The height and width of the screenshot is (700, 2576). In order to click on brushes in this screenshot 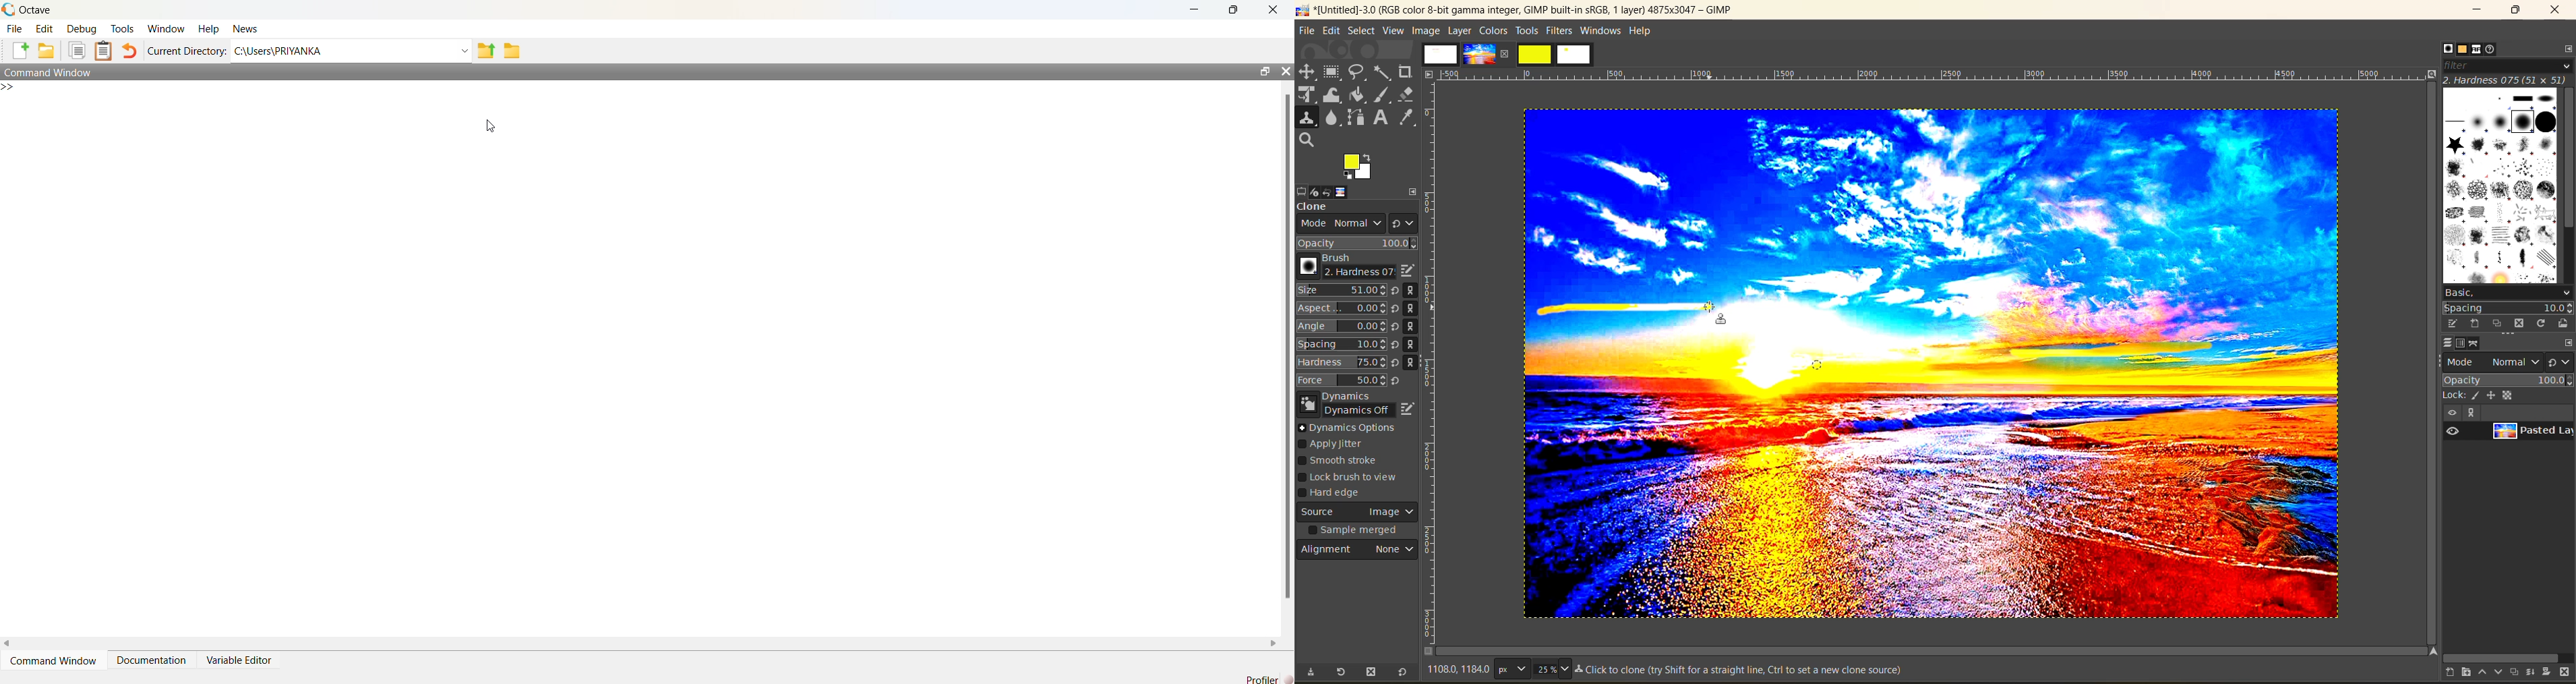, I will do `click(2443, 48)`.